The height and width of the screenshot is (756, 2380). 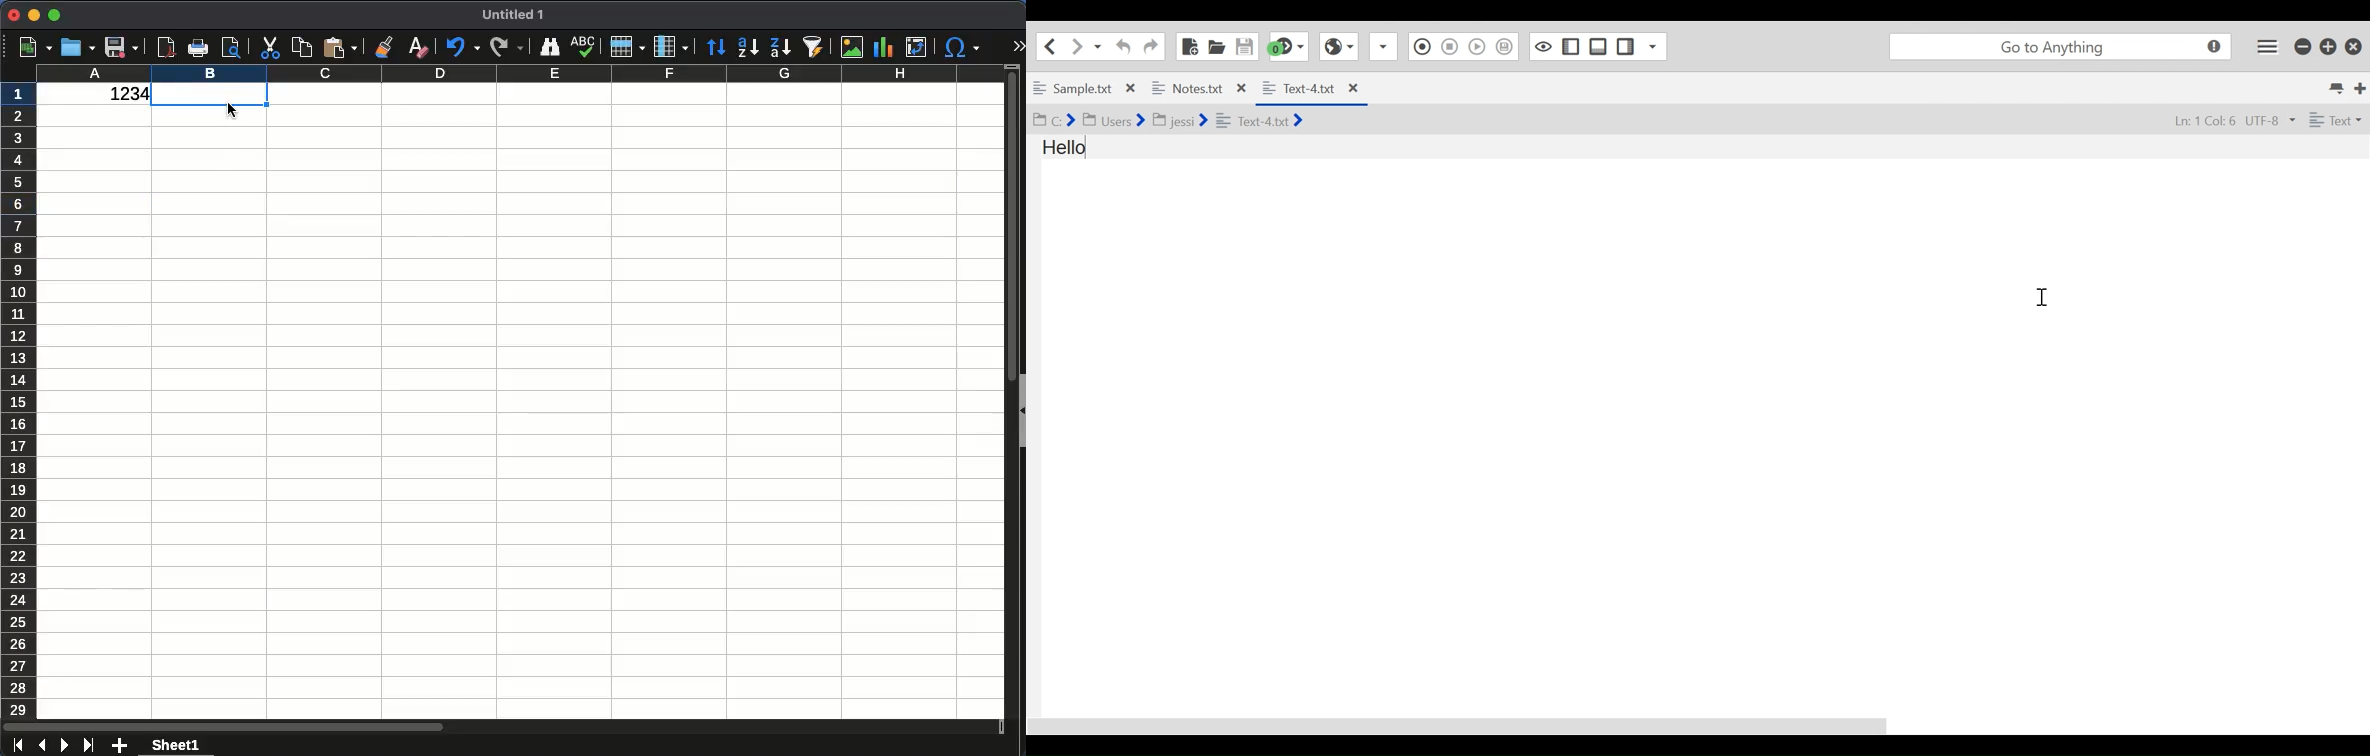 I want to click on descending, so click(x=780, y=48).